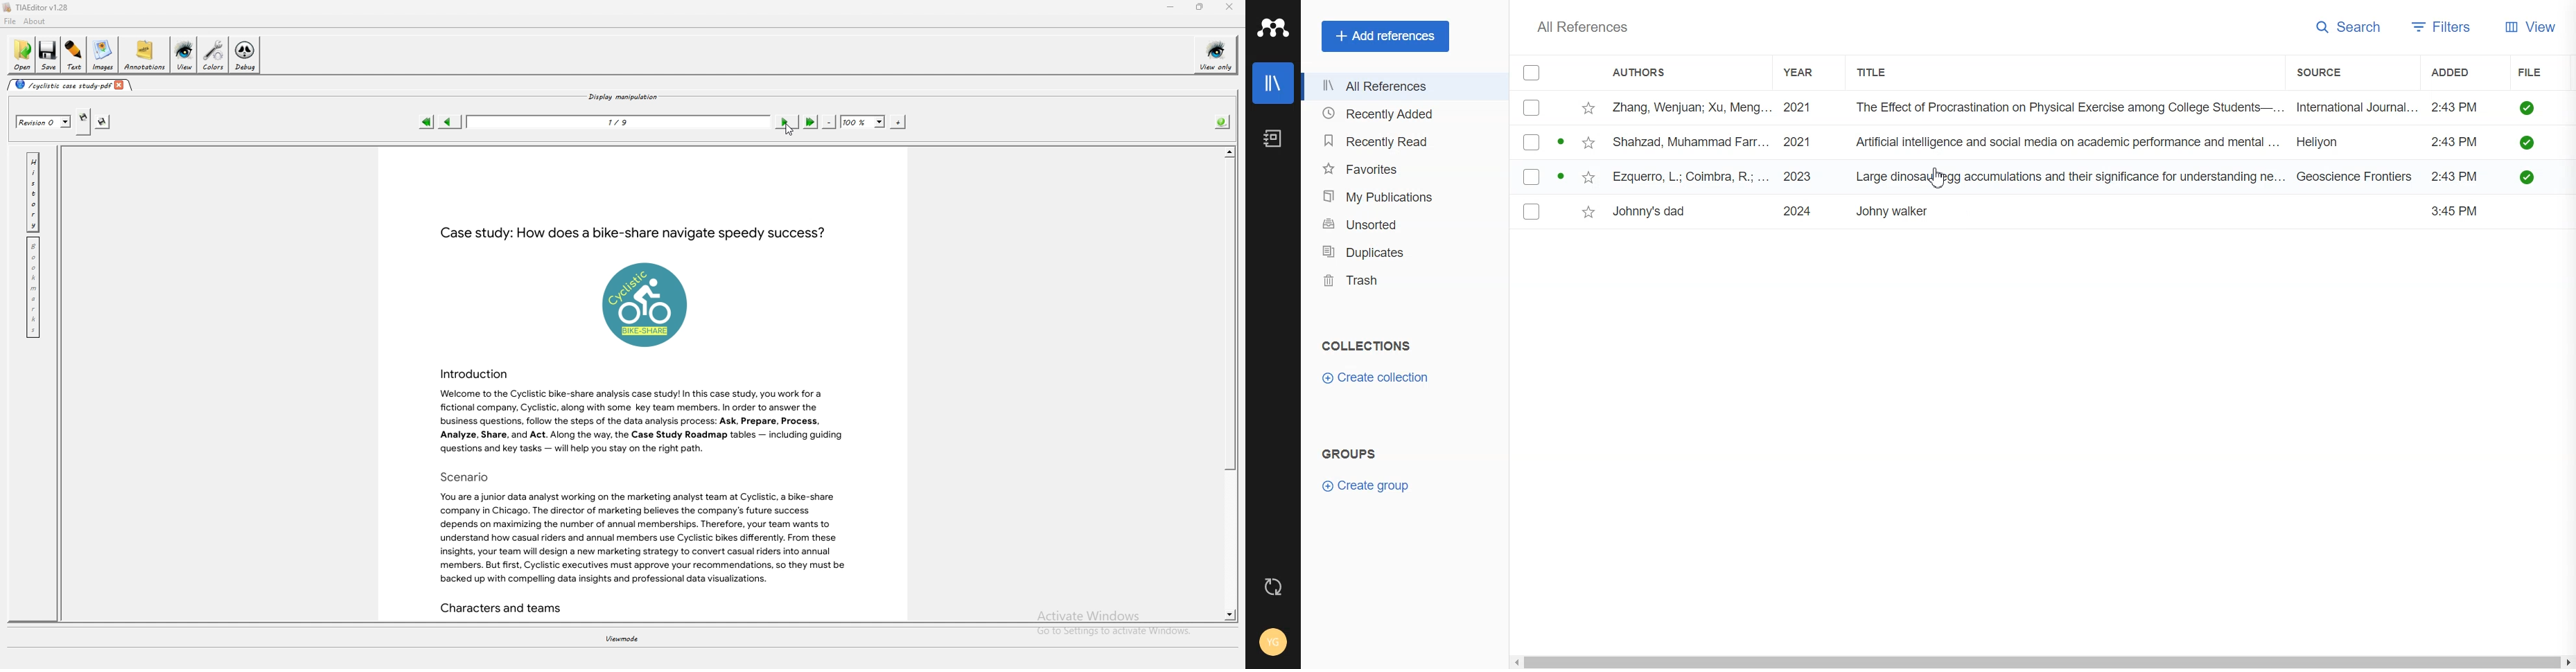 The width and height of the screenshot is (2576, 672). Describe the element at coordinates (1796, 211) in the screenshot. I see `2024` at that location.